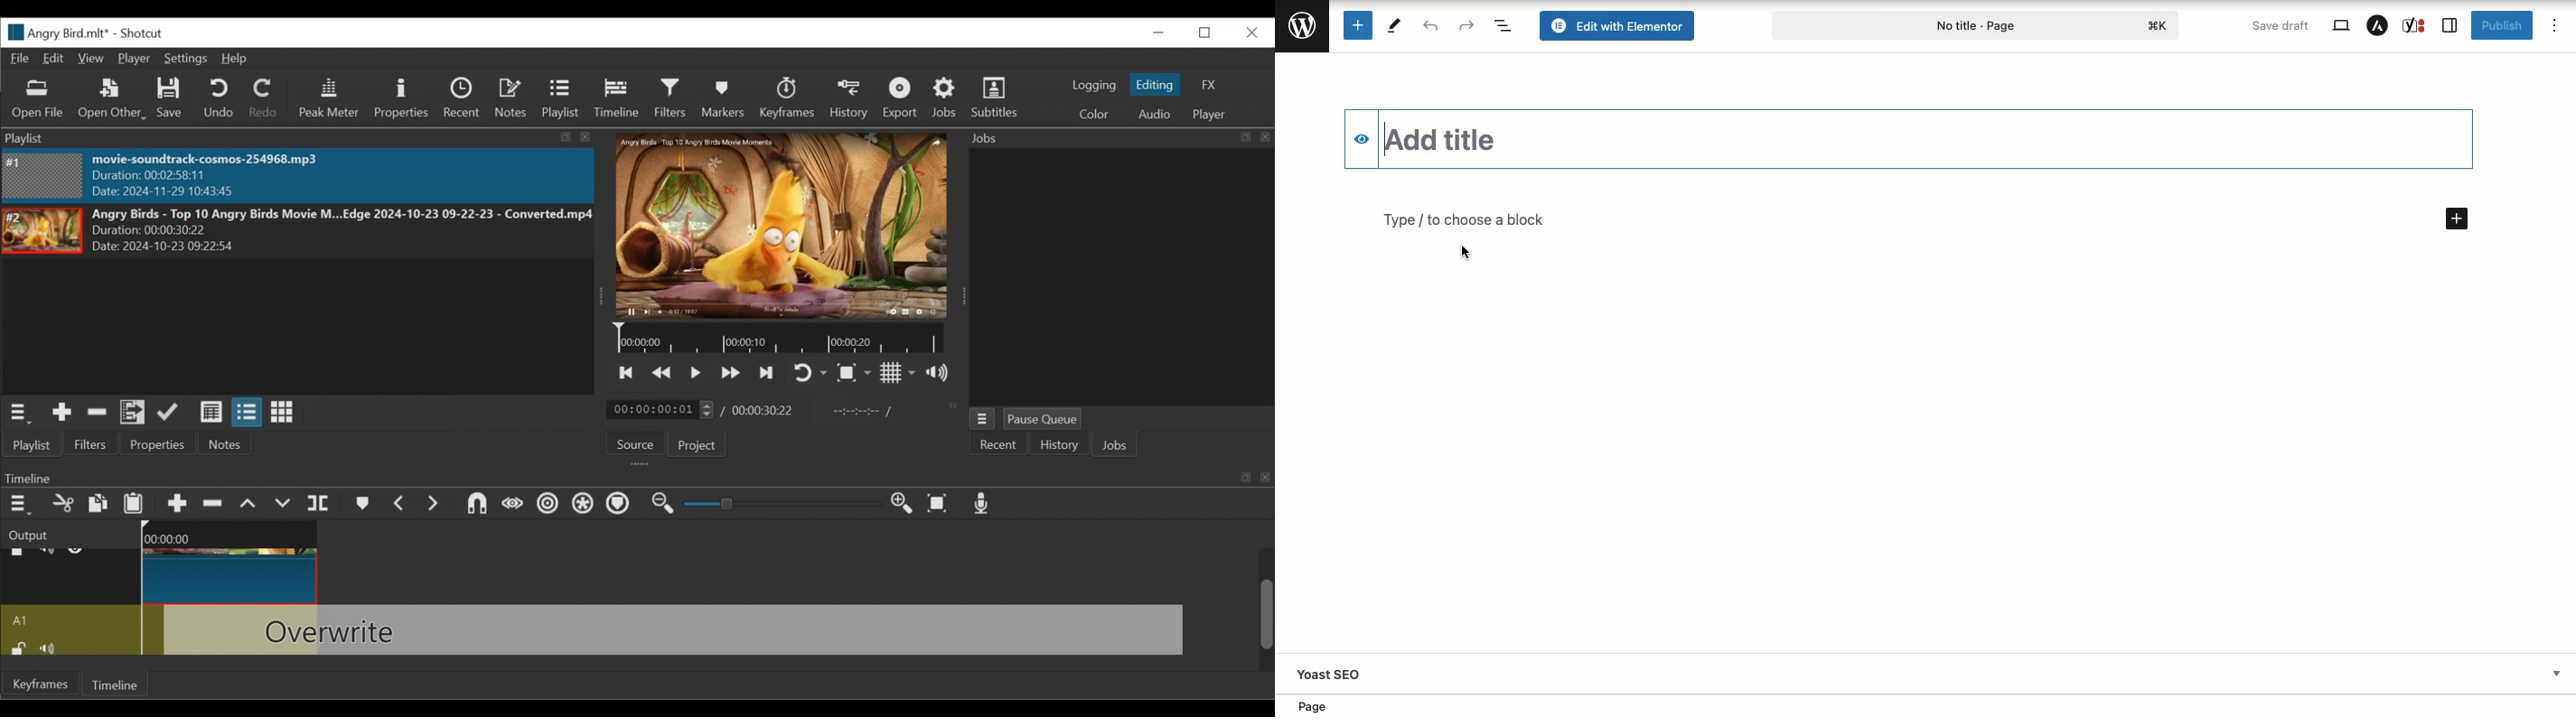  What do you see at coordinates (233, 59) in the screenshot?
I see `Help` at bounding box center [233, 59].